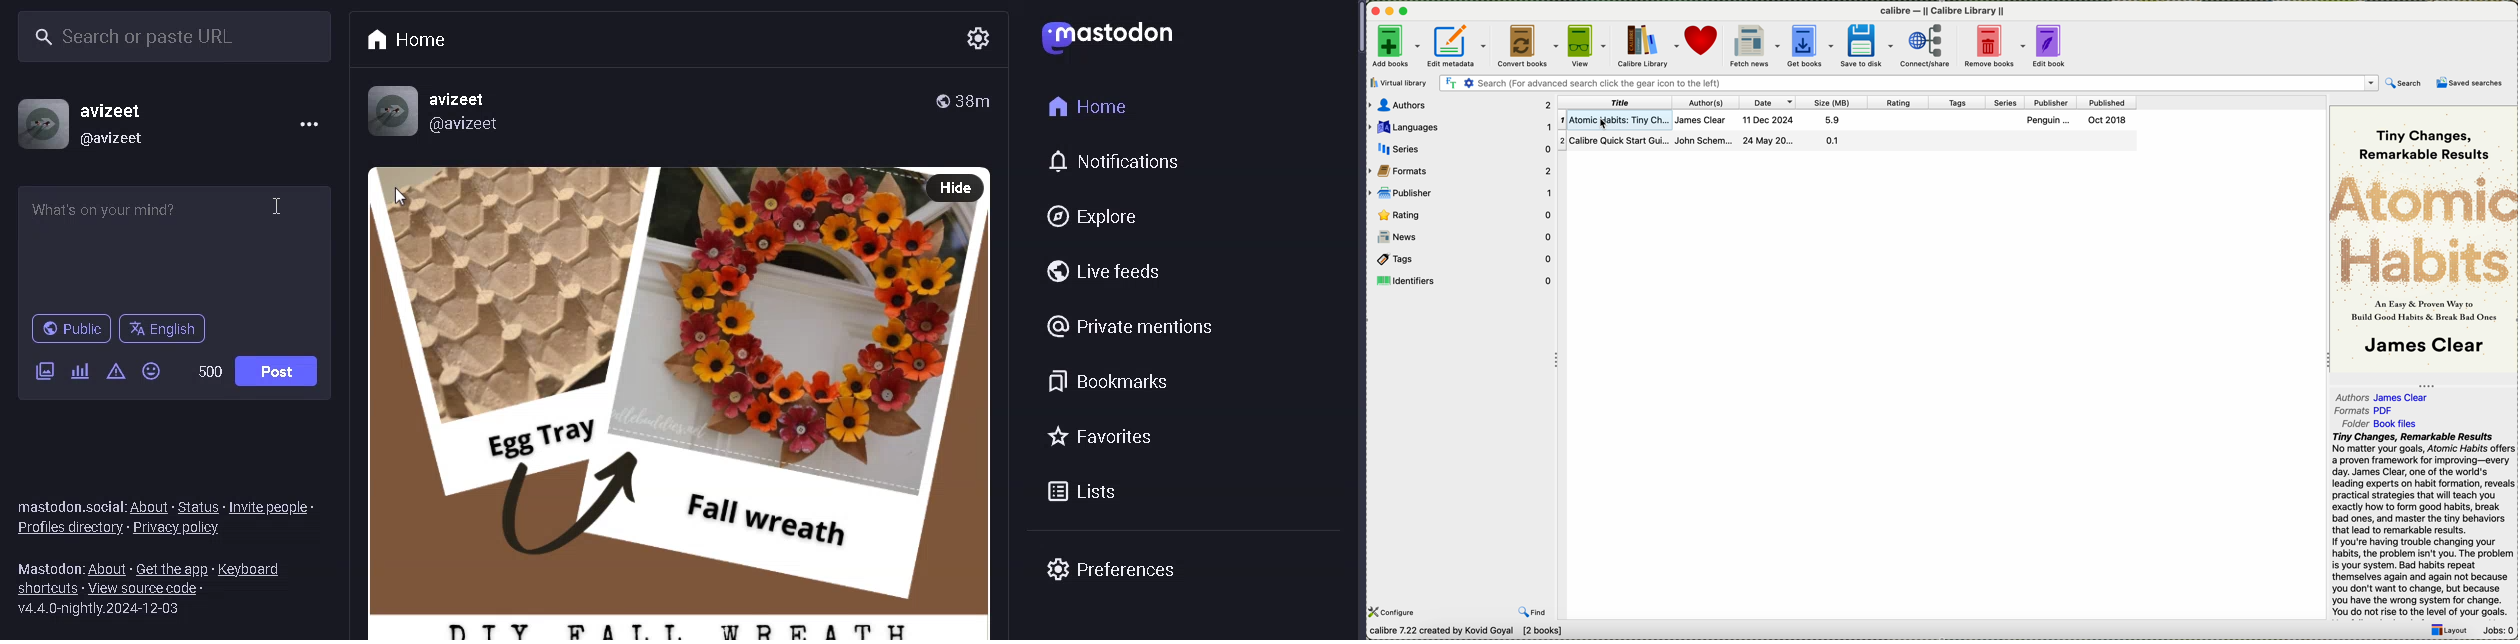  What do you see at coordinates (1852, 144) in the screenshot?
I see `2 Calibre QUICK Start Gul... Jonn schem... z4 May ZU... a` at bounding box center [1852, 144].